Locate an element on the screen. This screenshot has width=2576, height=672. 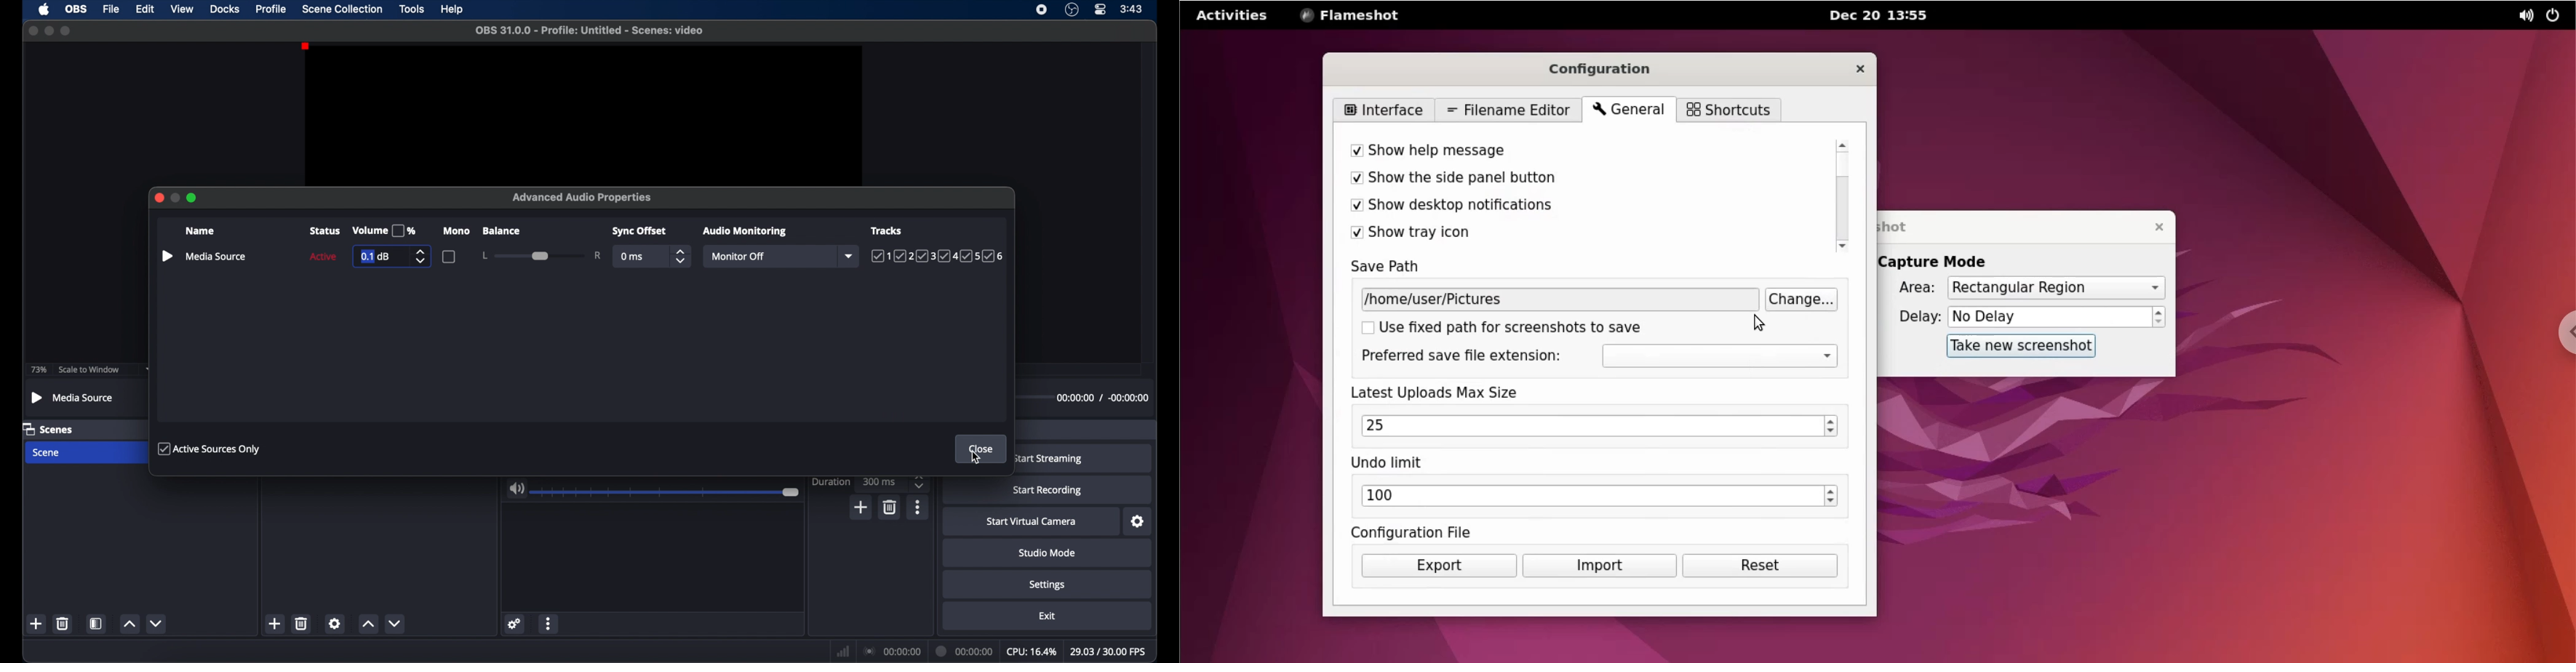
settings is located at coordinates (1138, 521).